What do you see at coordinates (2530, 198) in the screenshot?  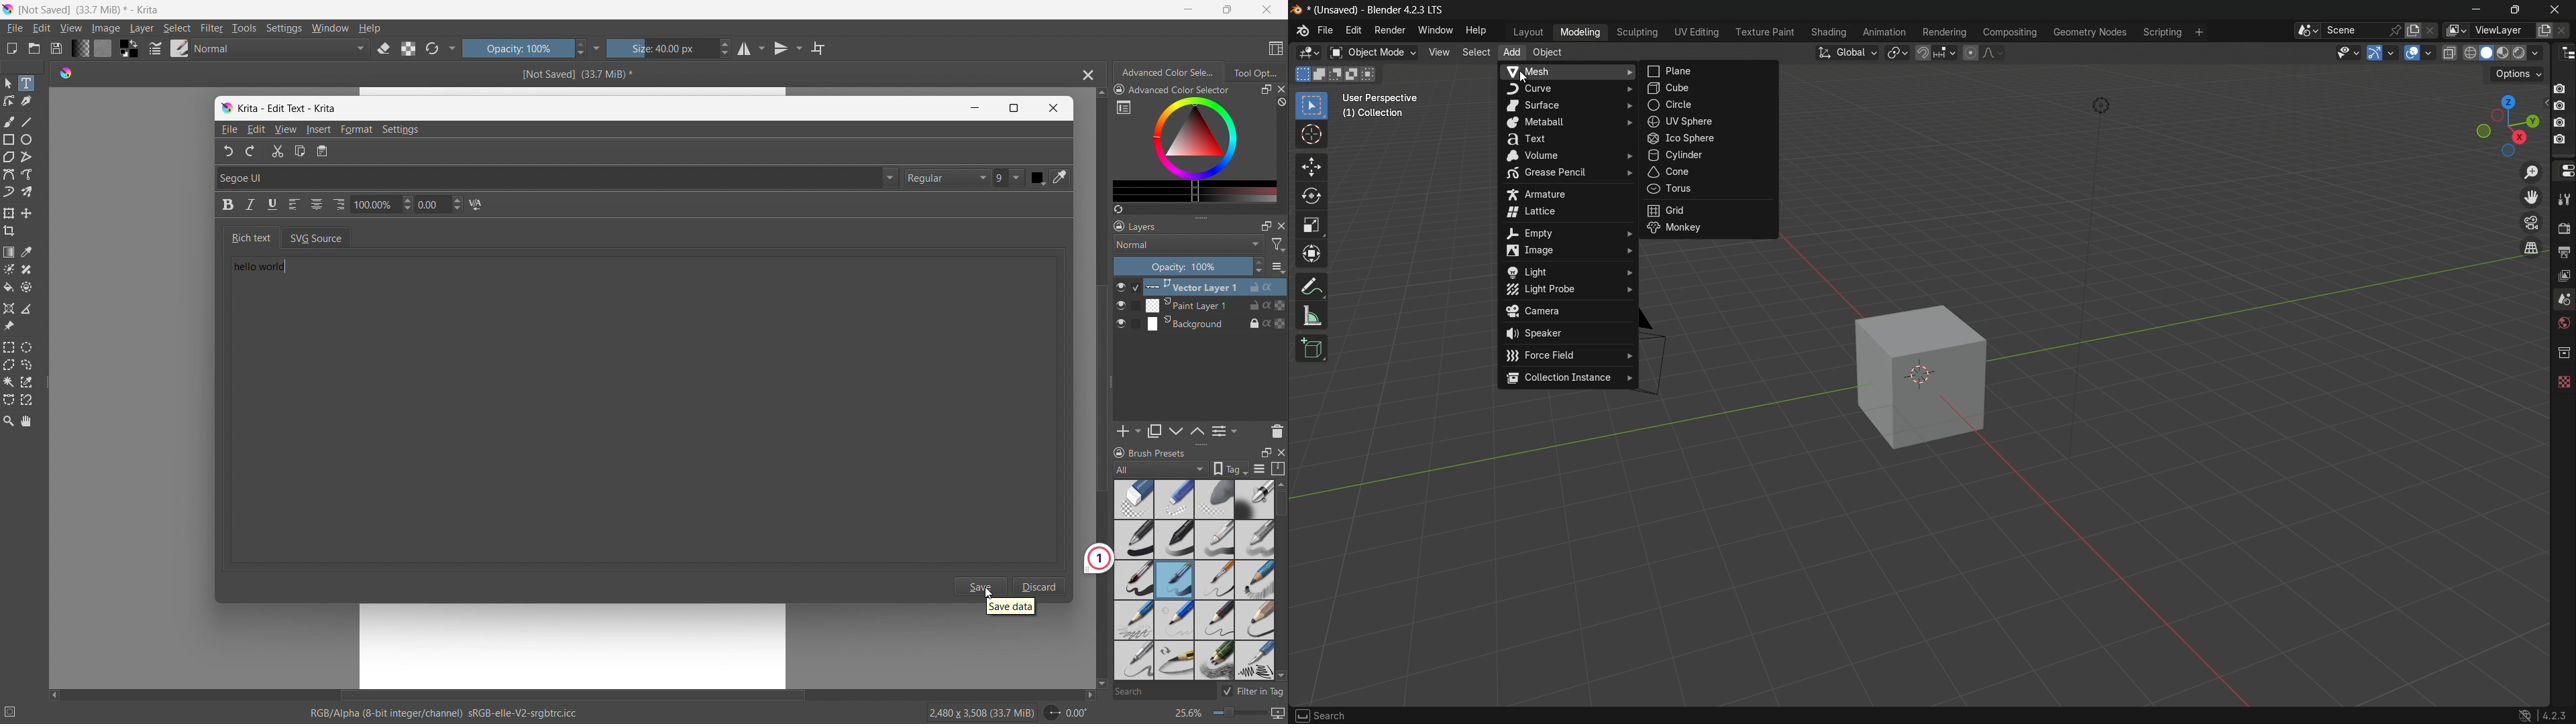 I see `move the view` at bounding box center [2530, 198].